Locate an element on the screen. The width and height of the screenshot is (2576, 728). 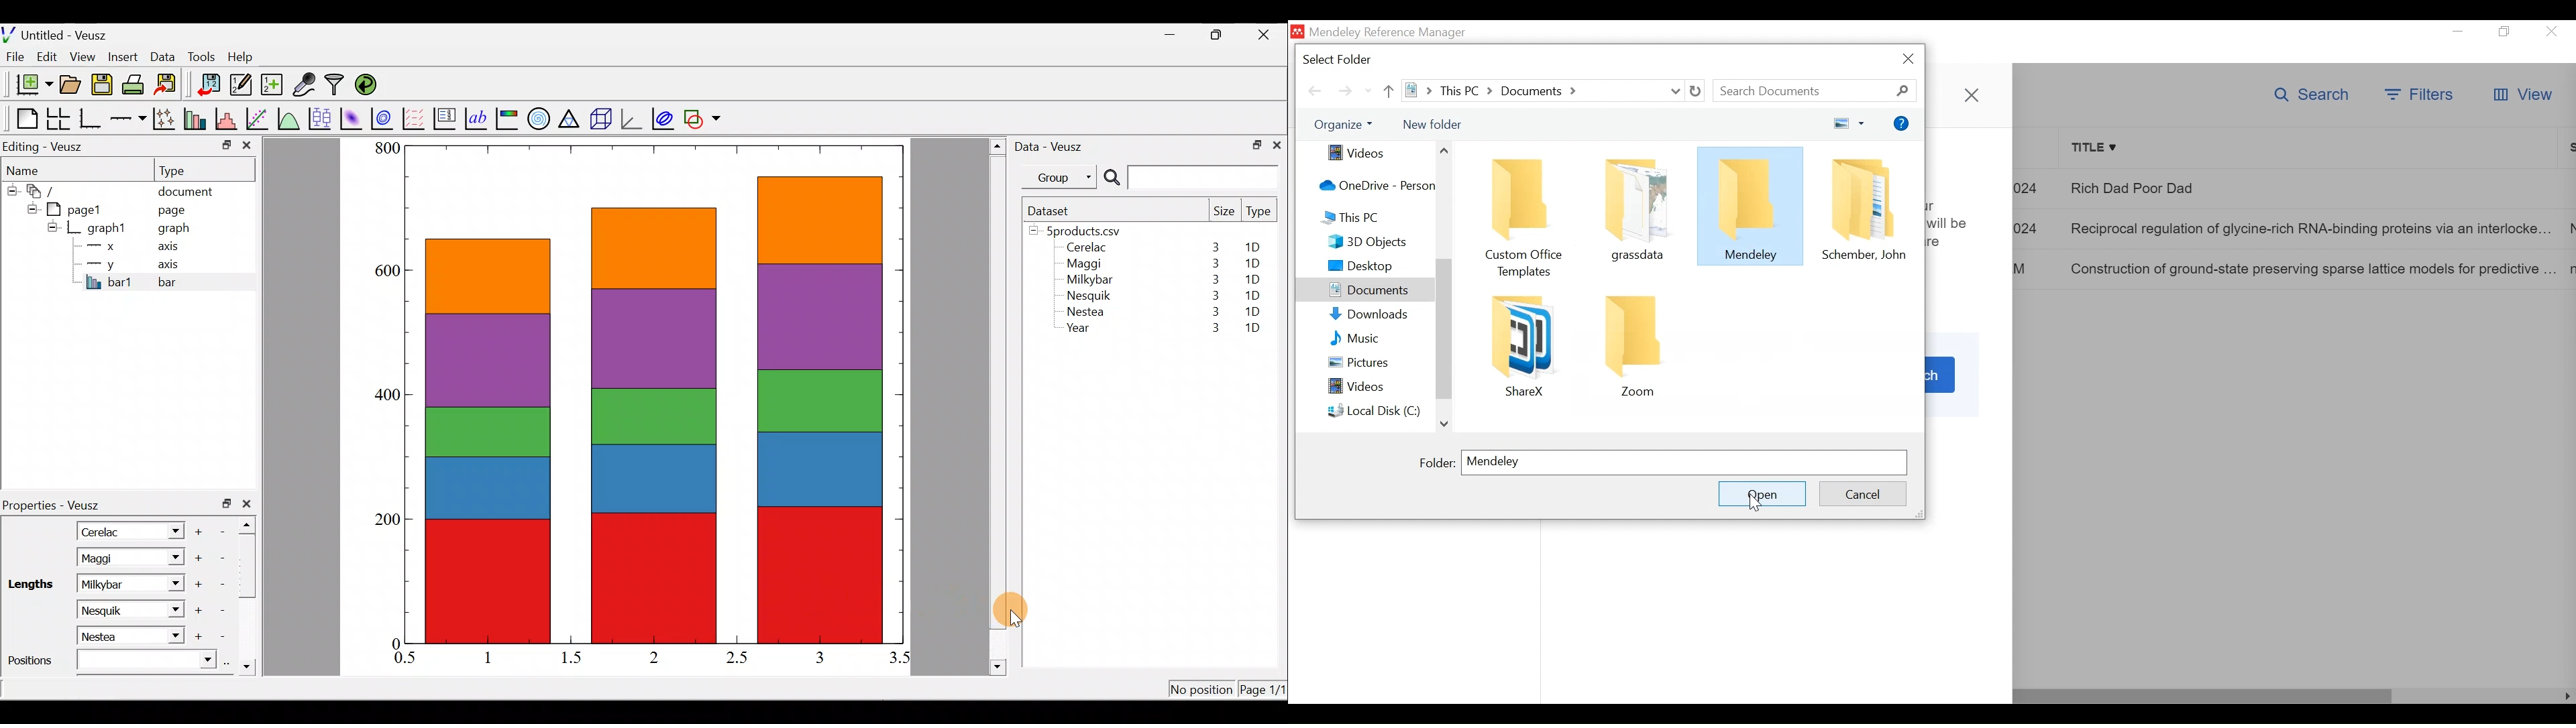
Plot a vector field is located at coordinates (416, 119).